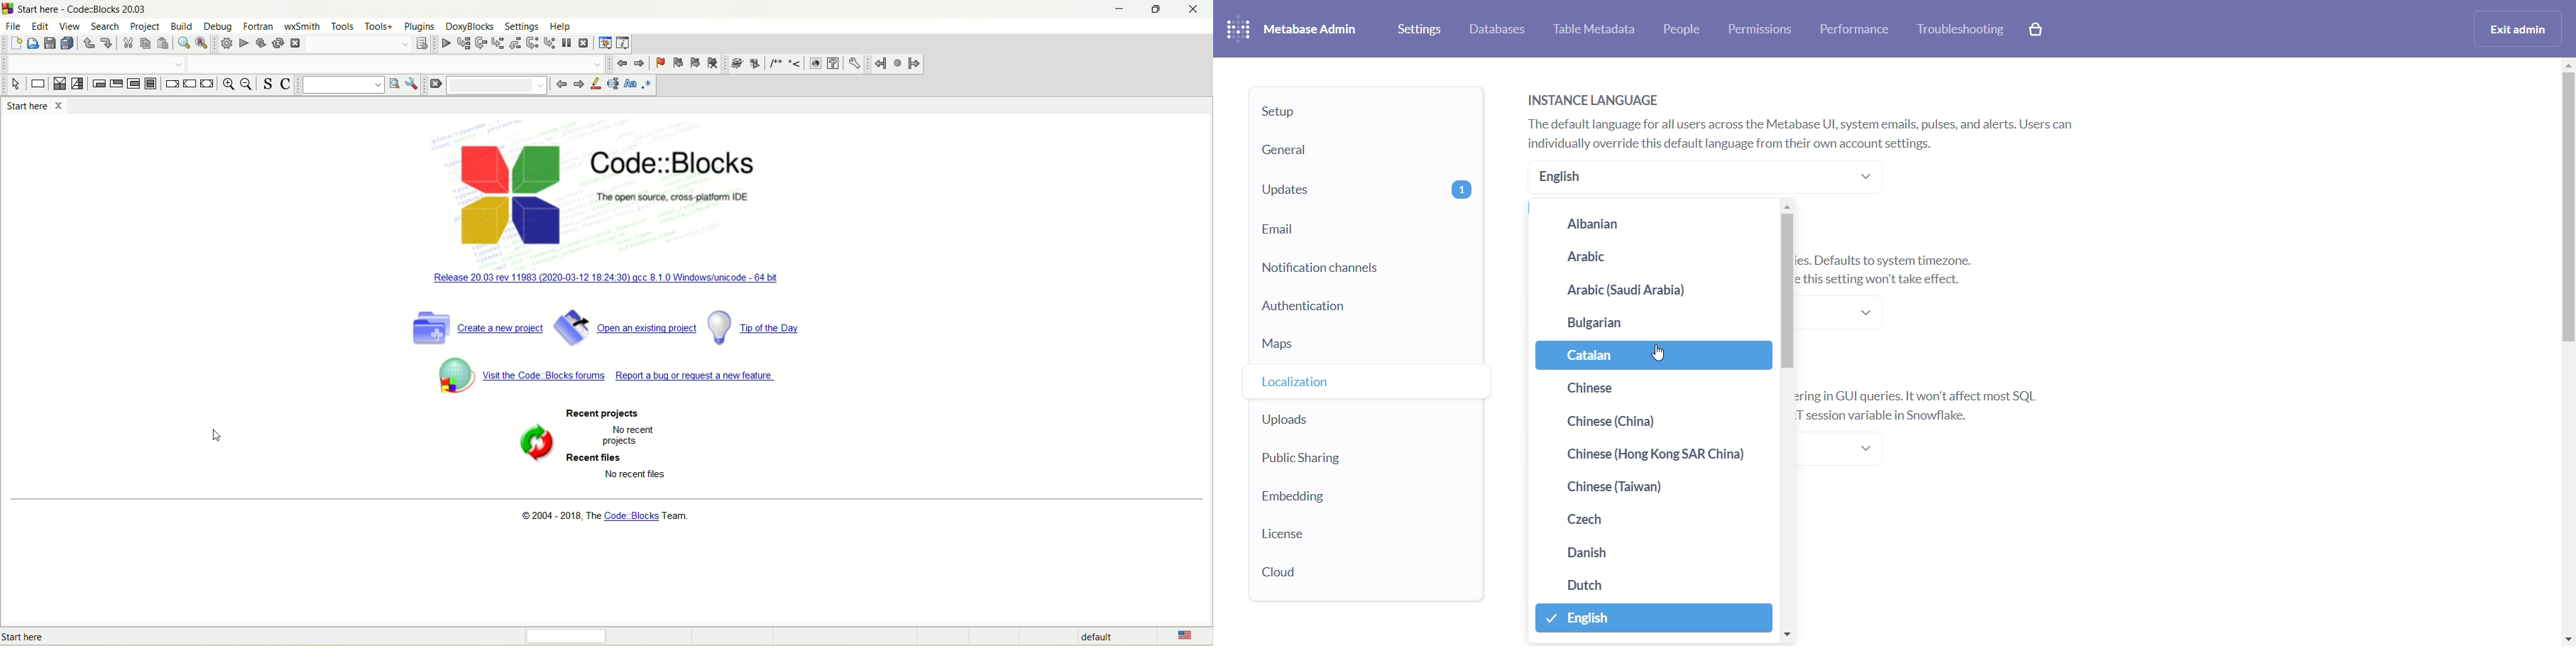 The image size is (2576, 672). Describe the element at coordinates (500, 42) in the screenshot. I see `step into` at that location.